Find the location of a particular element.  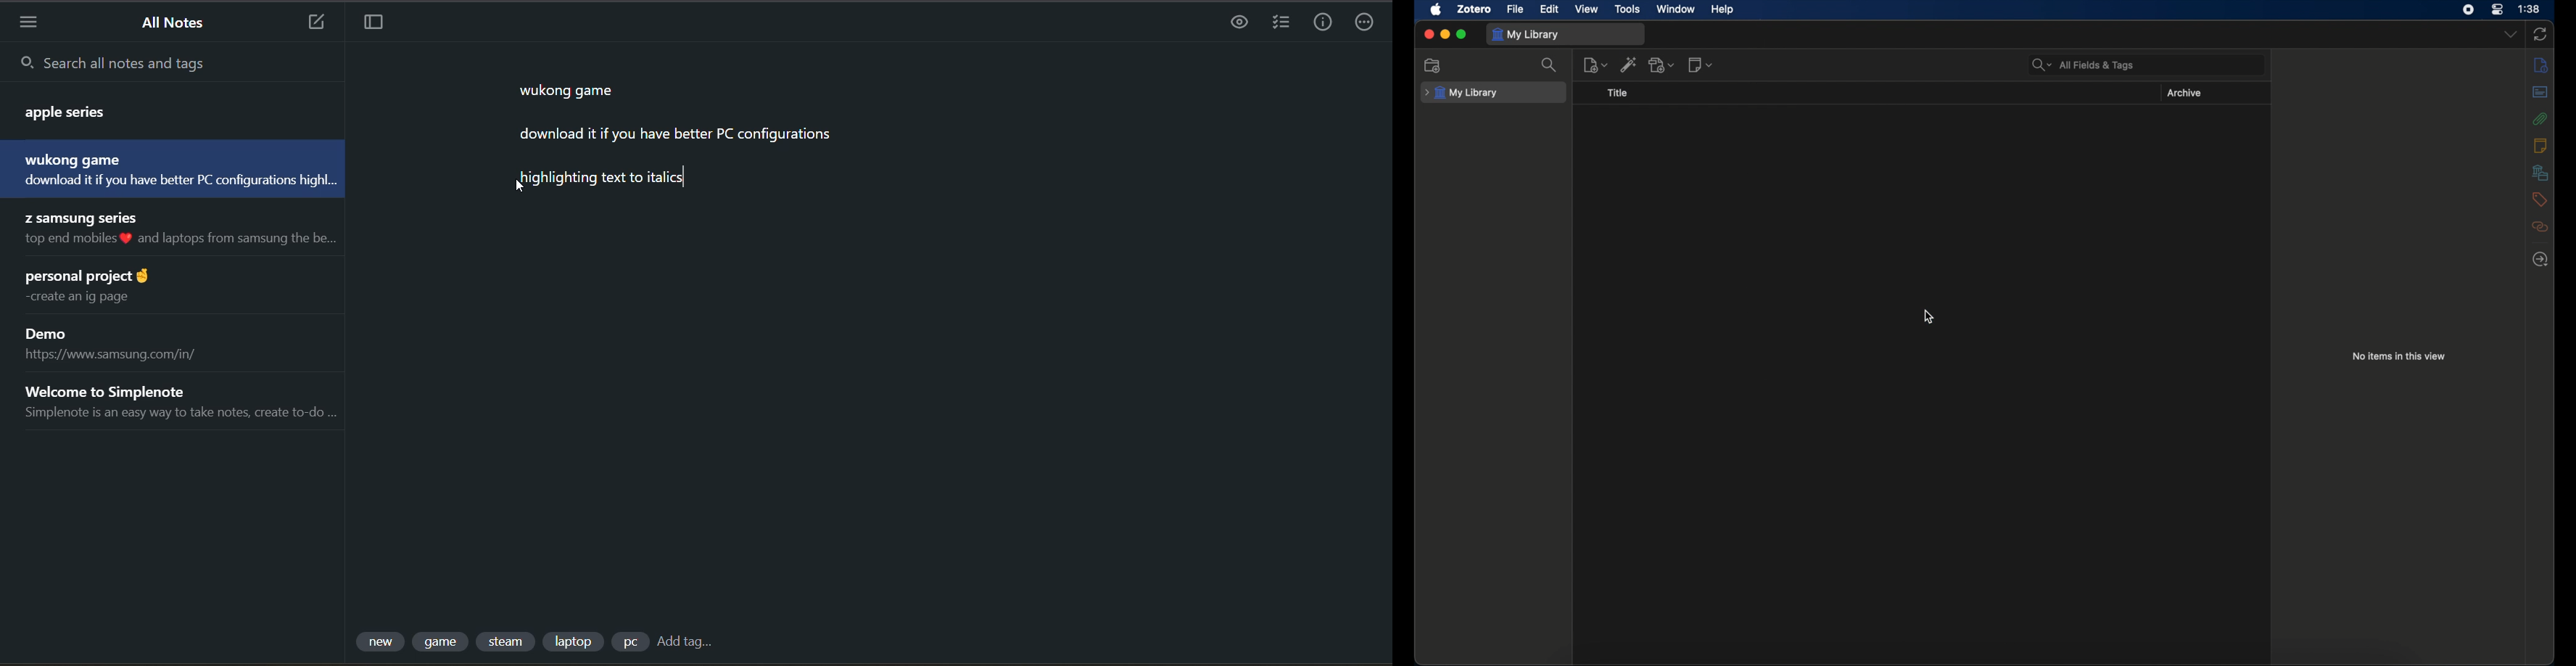

abstracts is located at coordinates (2540, 91).